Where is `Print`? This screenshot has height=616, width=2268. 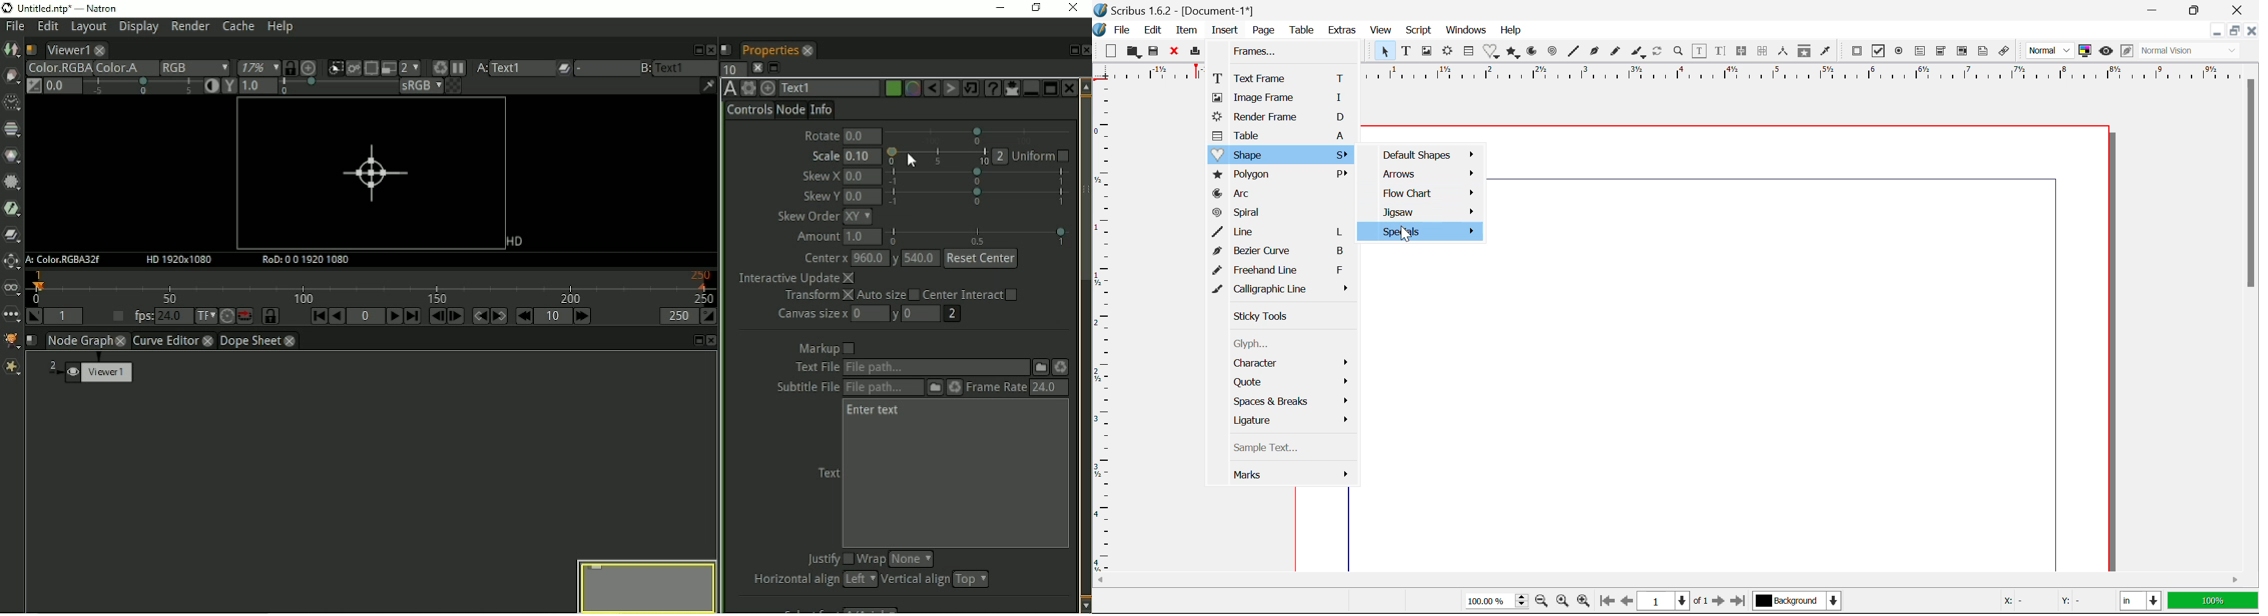 Print is located at coordinates (1197, 52).